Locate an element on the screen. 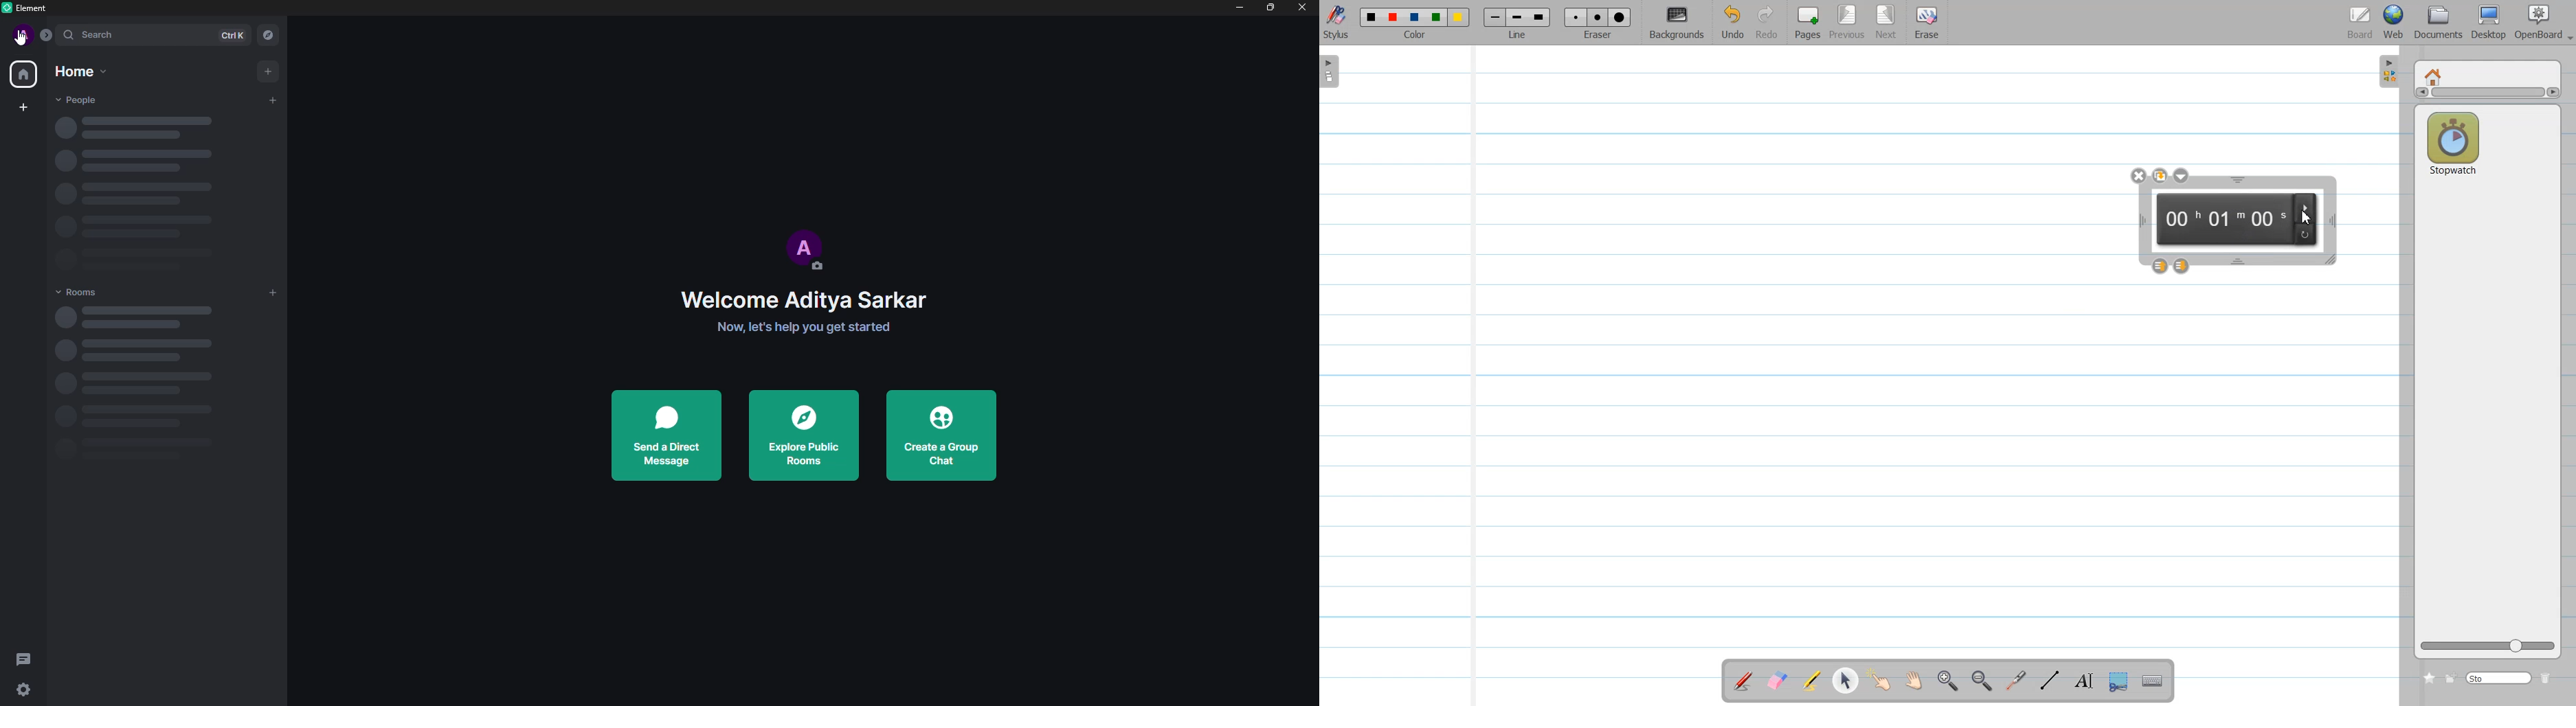 This screenshot has height=728, width=2576. explore public rooms is located at coordinates (801, 436).